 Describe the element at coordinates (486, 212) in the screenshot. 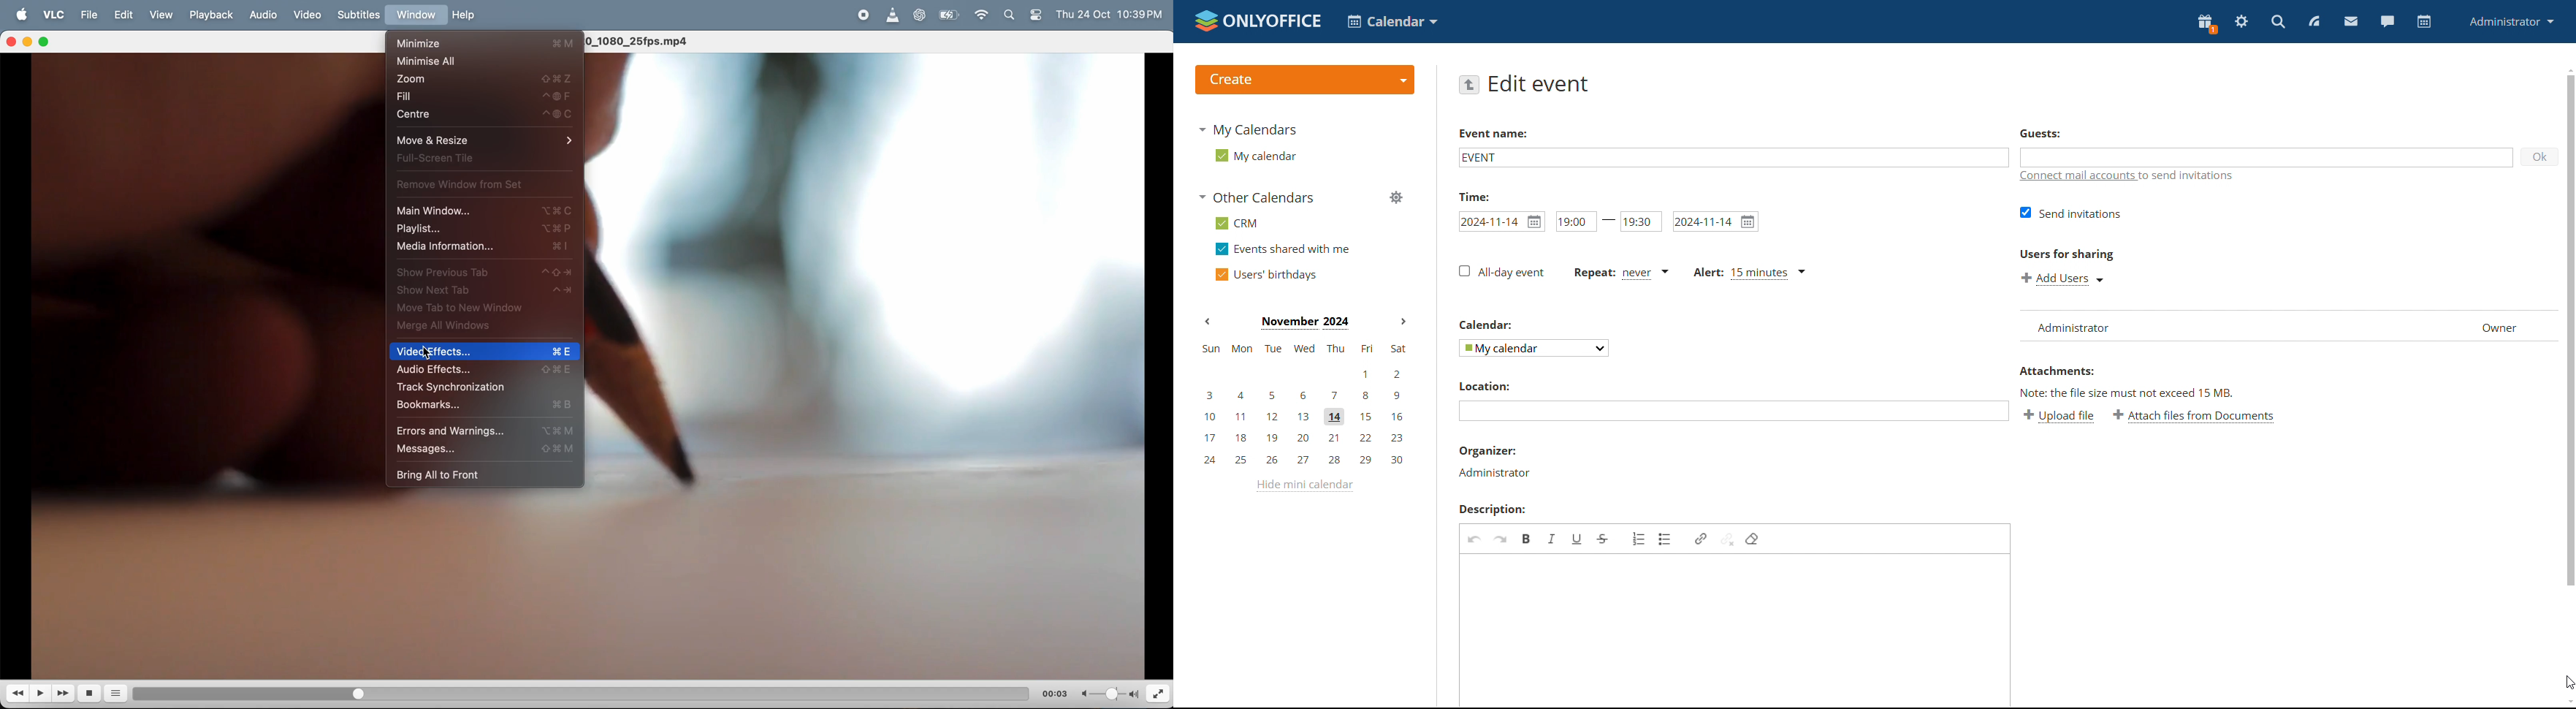

I see `main window` at that location.